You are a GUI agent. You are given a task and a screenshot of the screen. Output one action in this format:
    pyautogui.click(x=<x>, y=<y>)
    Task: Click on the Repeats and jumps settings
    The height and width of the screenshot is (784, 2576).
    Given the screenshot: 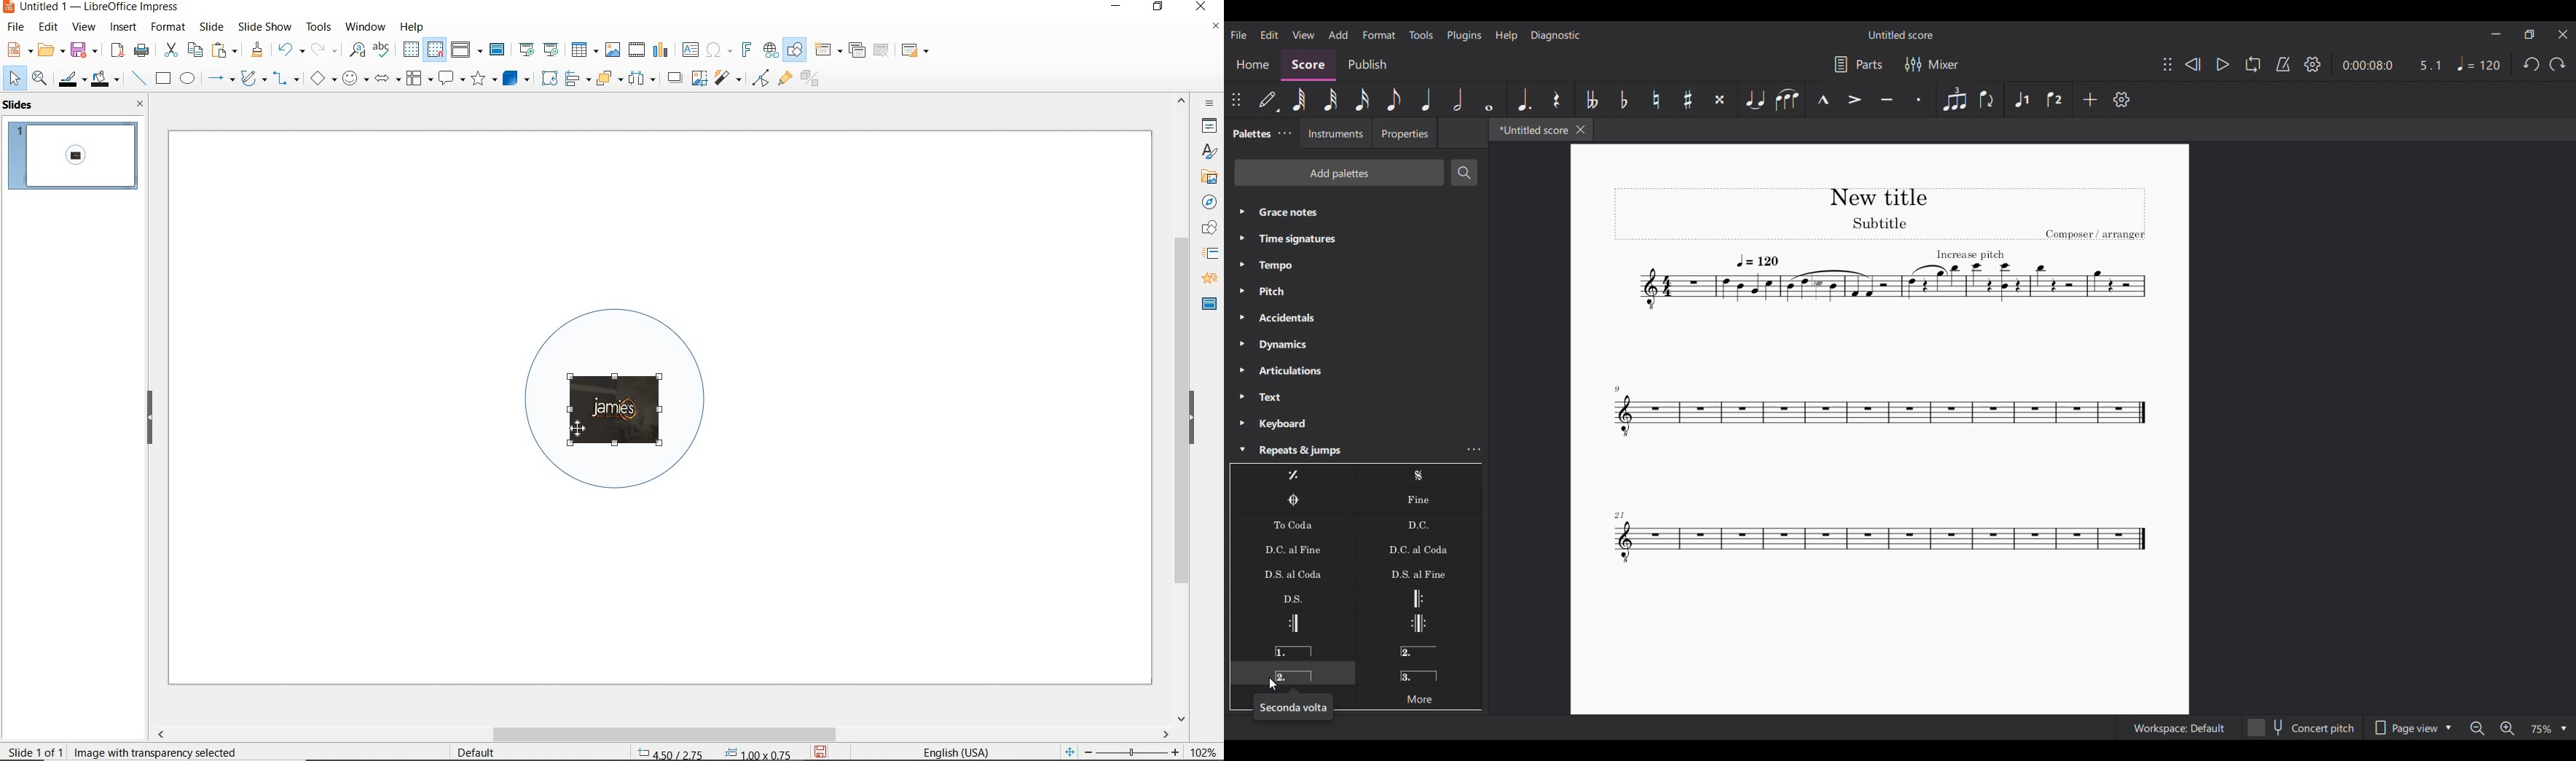 What is the action you would take?
    pyautogui.click(x=1475, y=449)
    